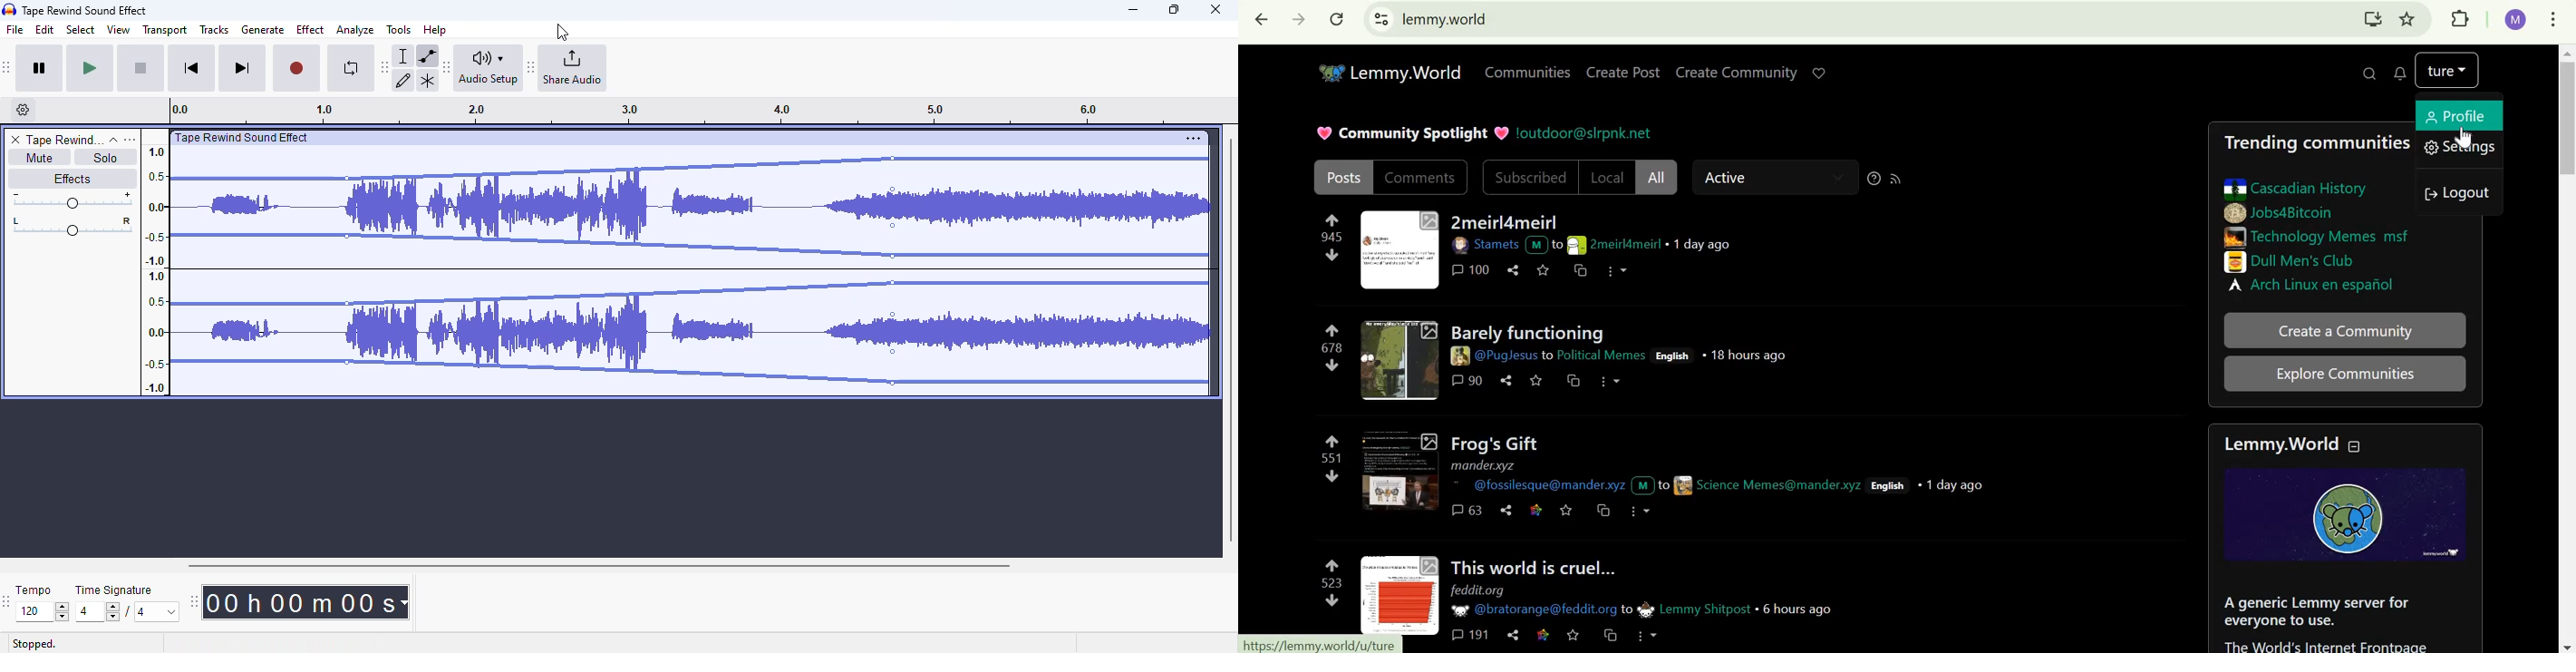  What do you see at coordinates (1230, 337) in the screenshot?
I see `vertical scroll bar` at bounding box center [1230, 337].